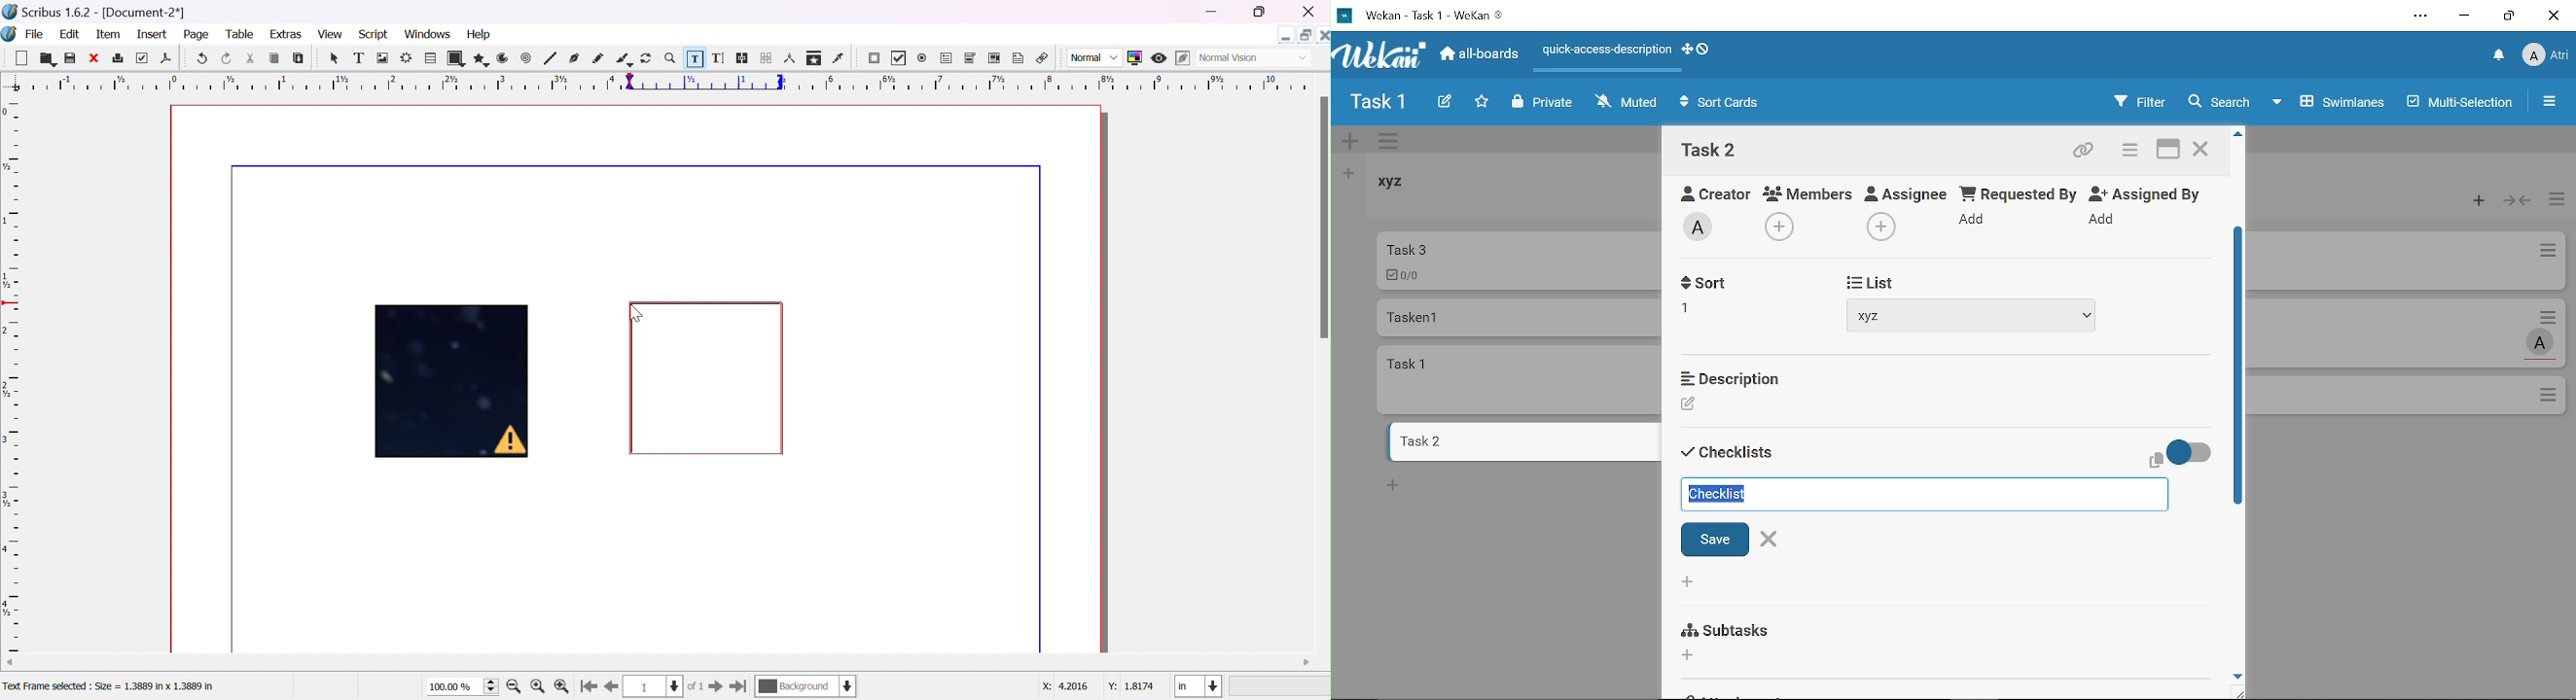  Describe the element at coordinates (1703, 49) in the screenshot. I see `Show desktop drag handlws` at that location.